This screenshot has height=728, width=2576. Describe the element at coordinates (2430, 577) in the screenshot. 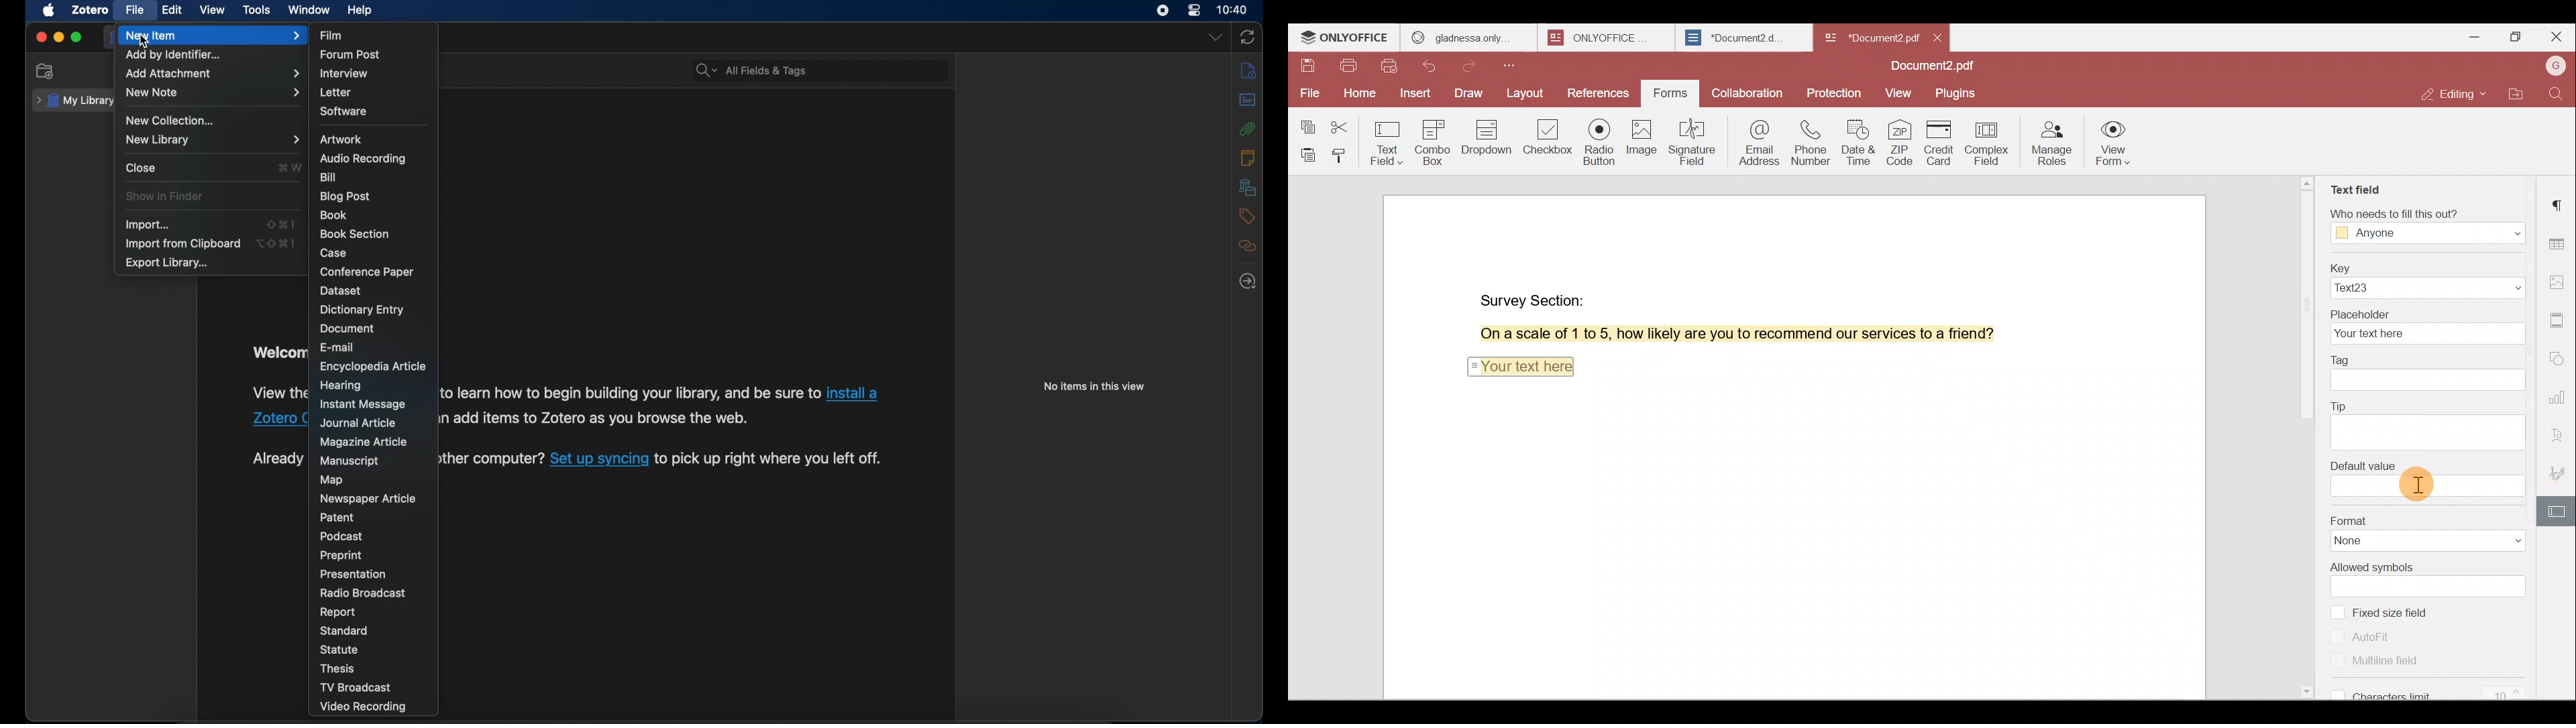

I see `Allowed symbols` at that location.